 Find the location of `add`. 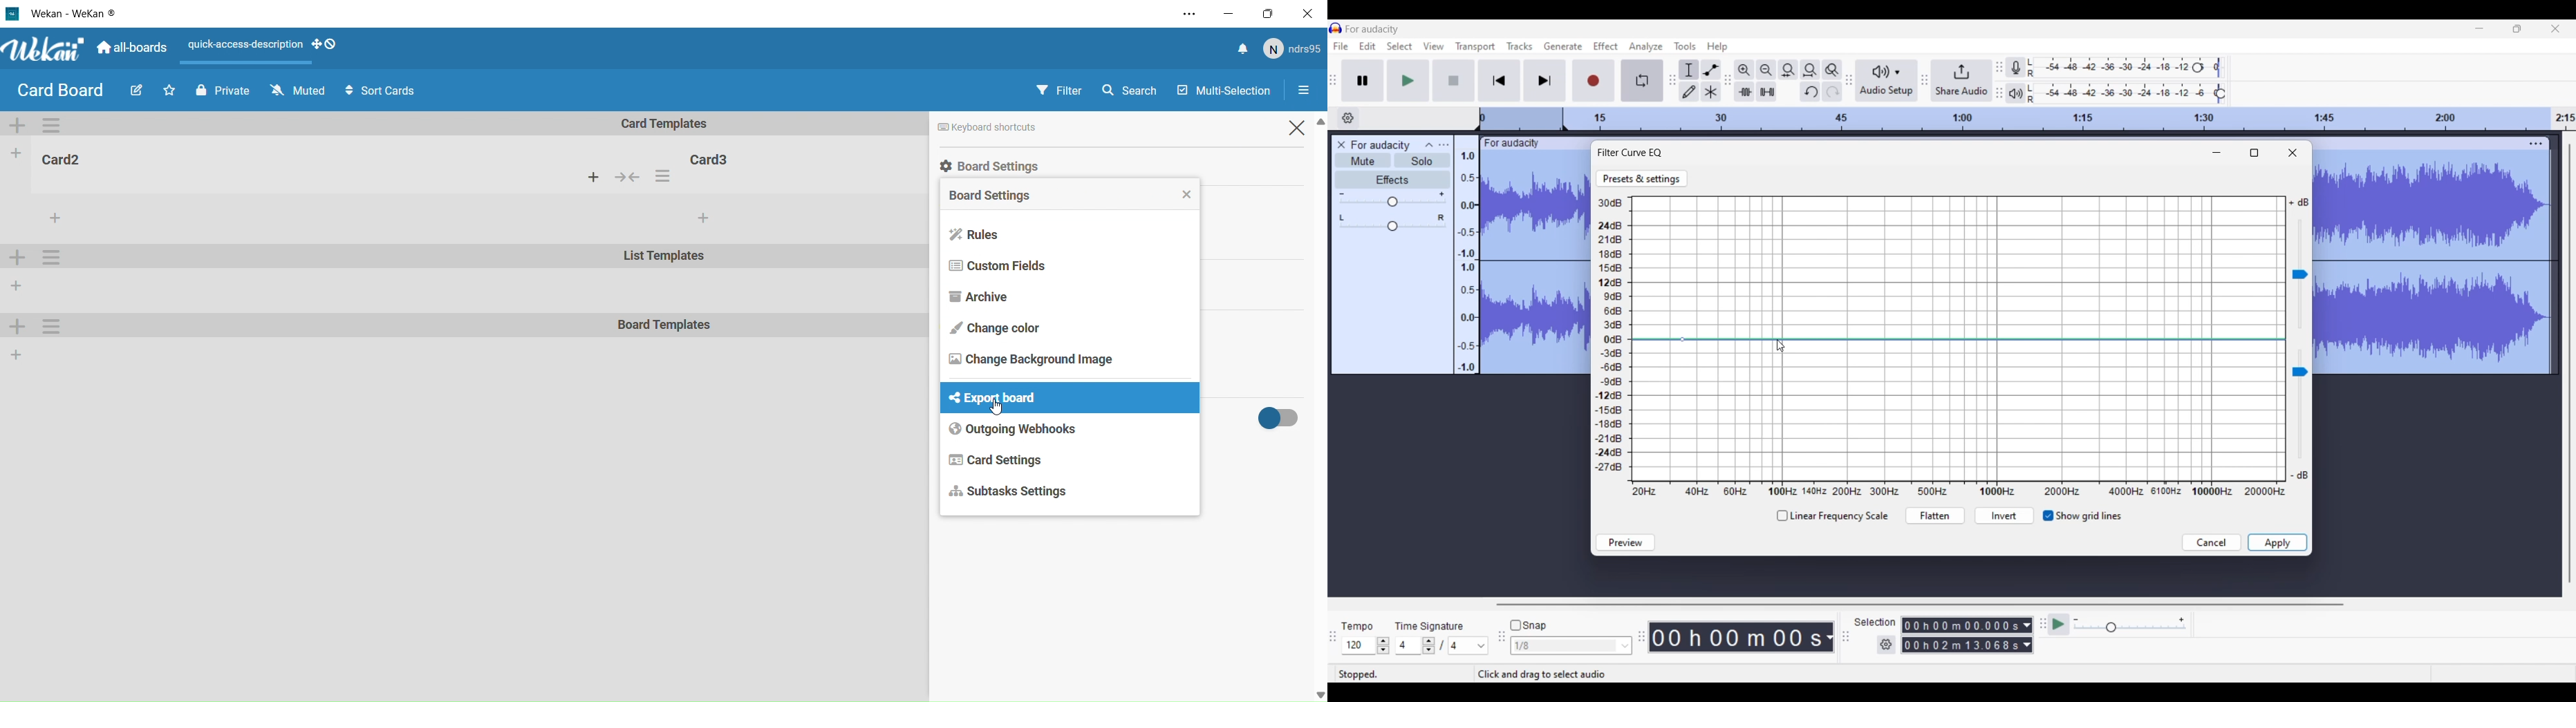

add is located at coordinates (702, 218).